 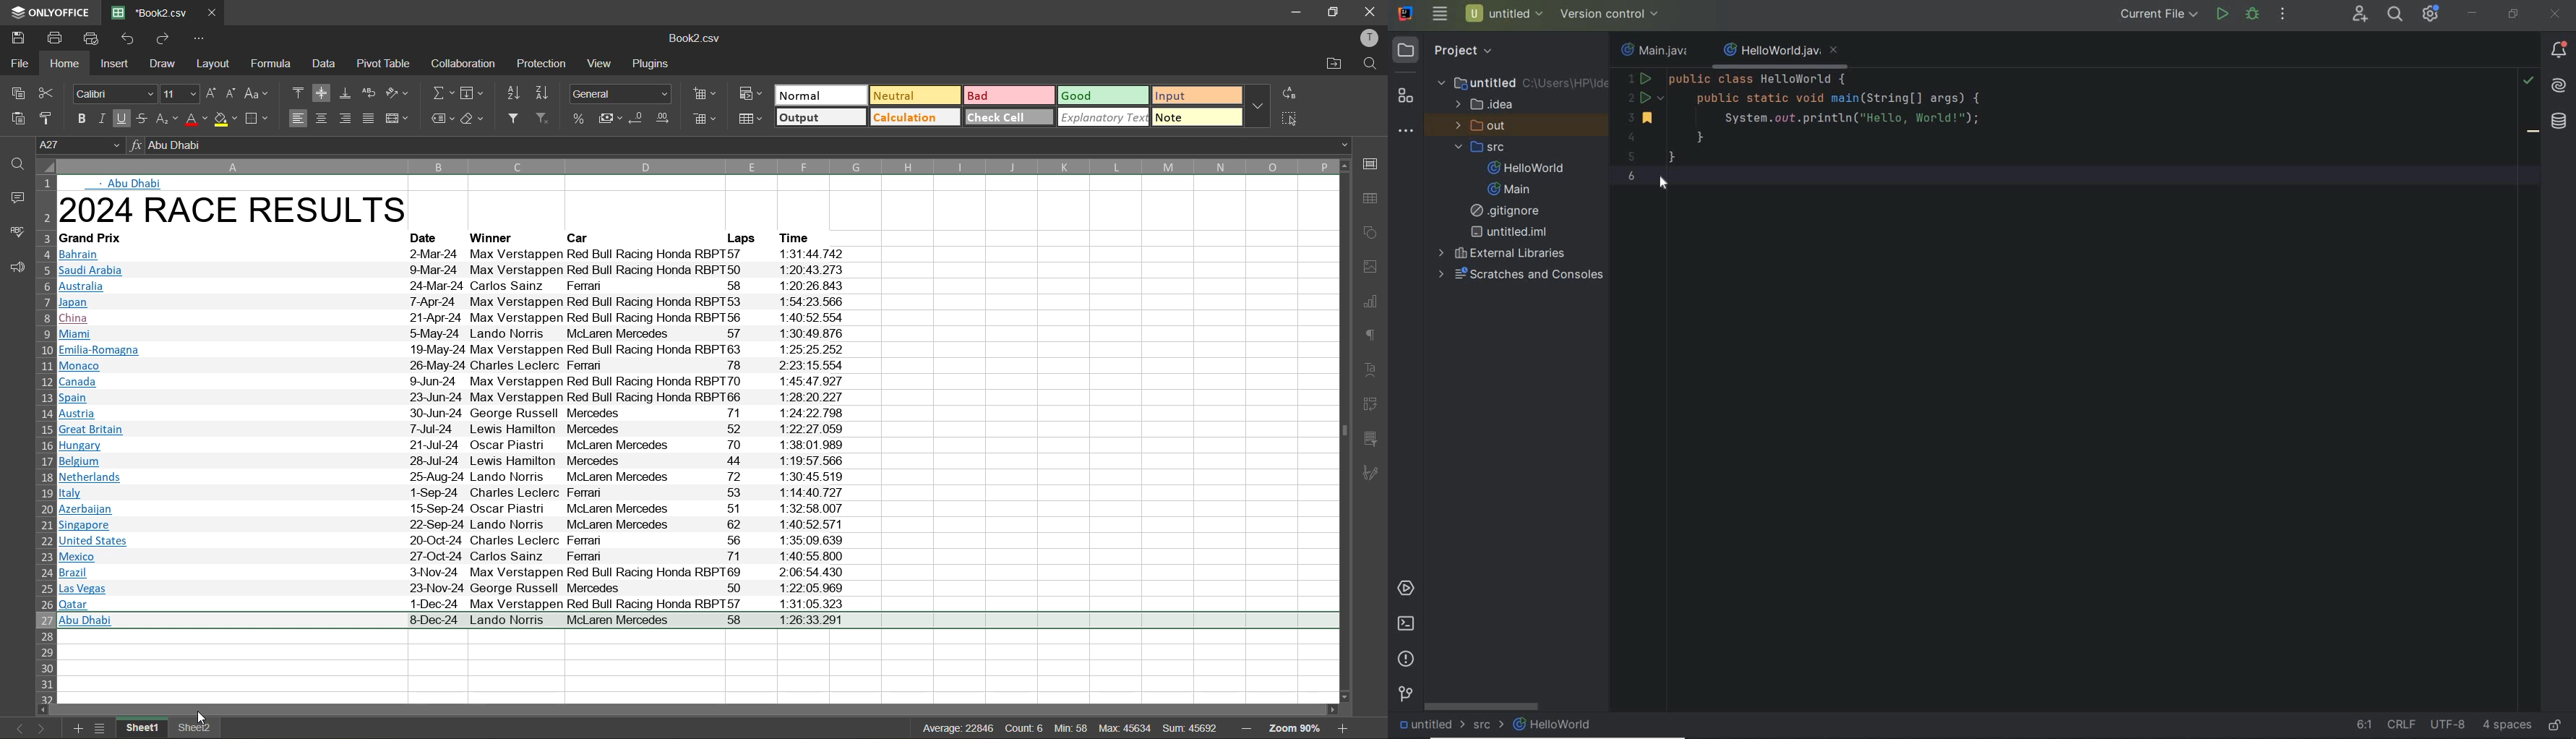 I want to click on italic, so click(x=101, y=118).